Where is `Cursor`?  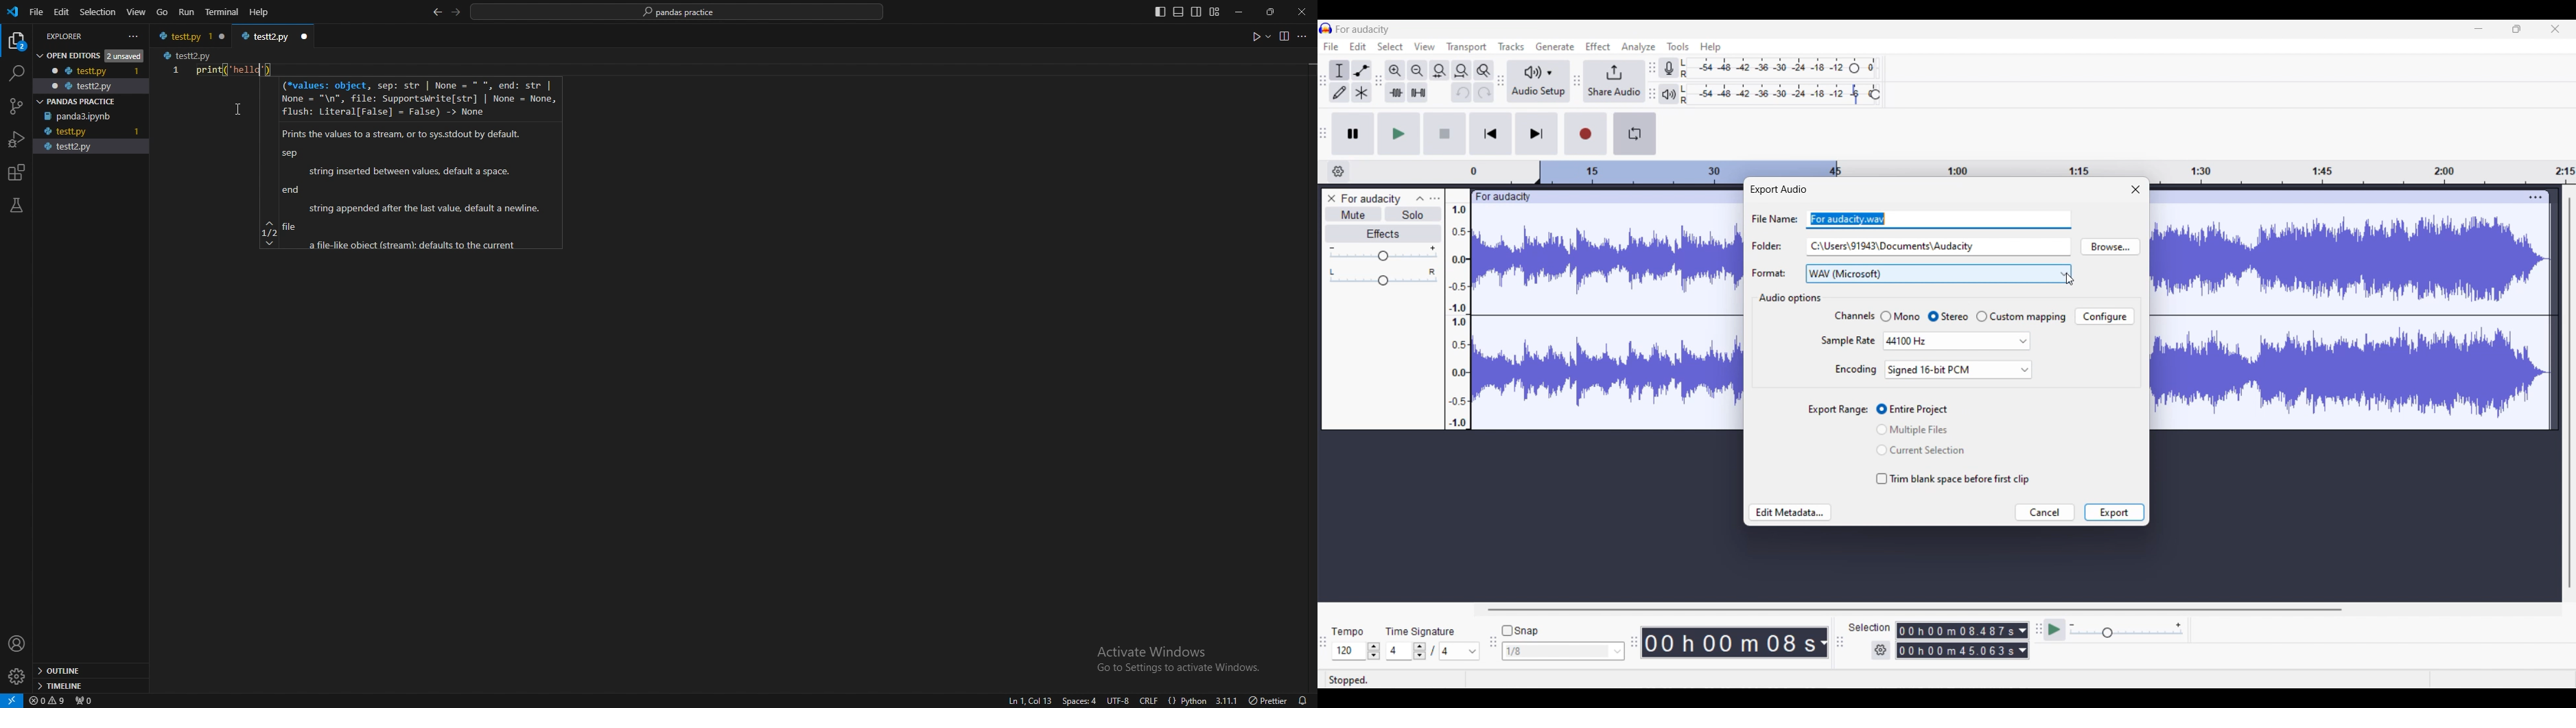 Cursor is located at coordinates (2070, 279).